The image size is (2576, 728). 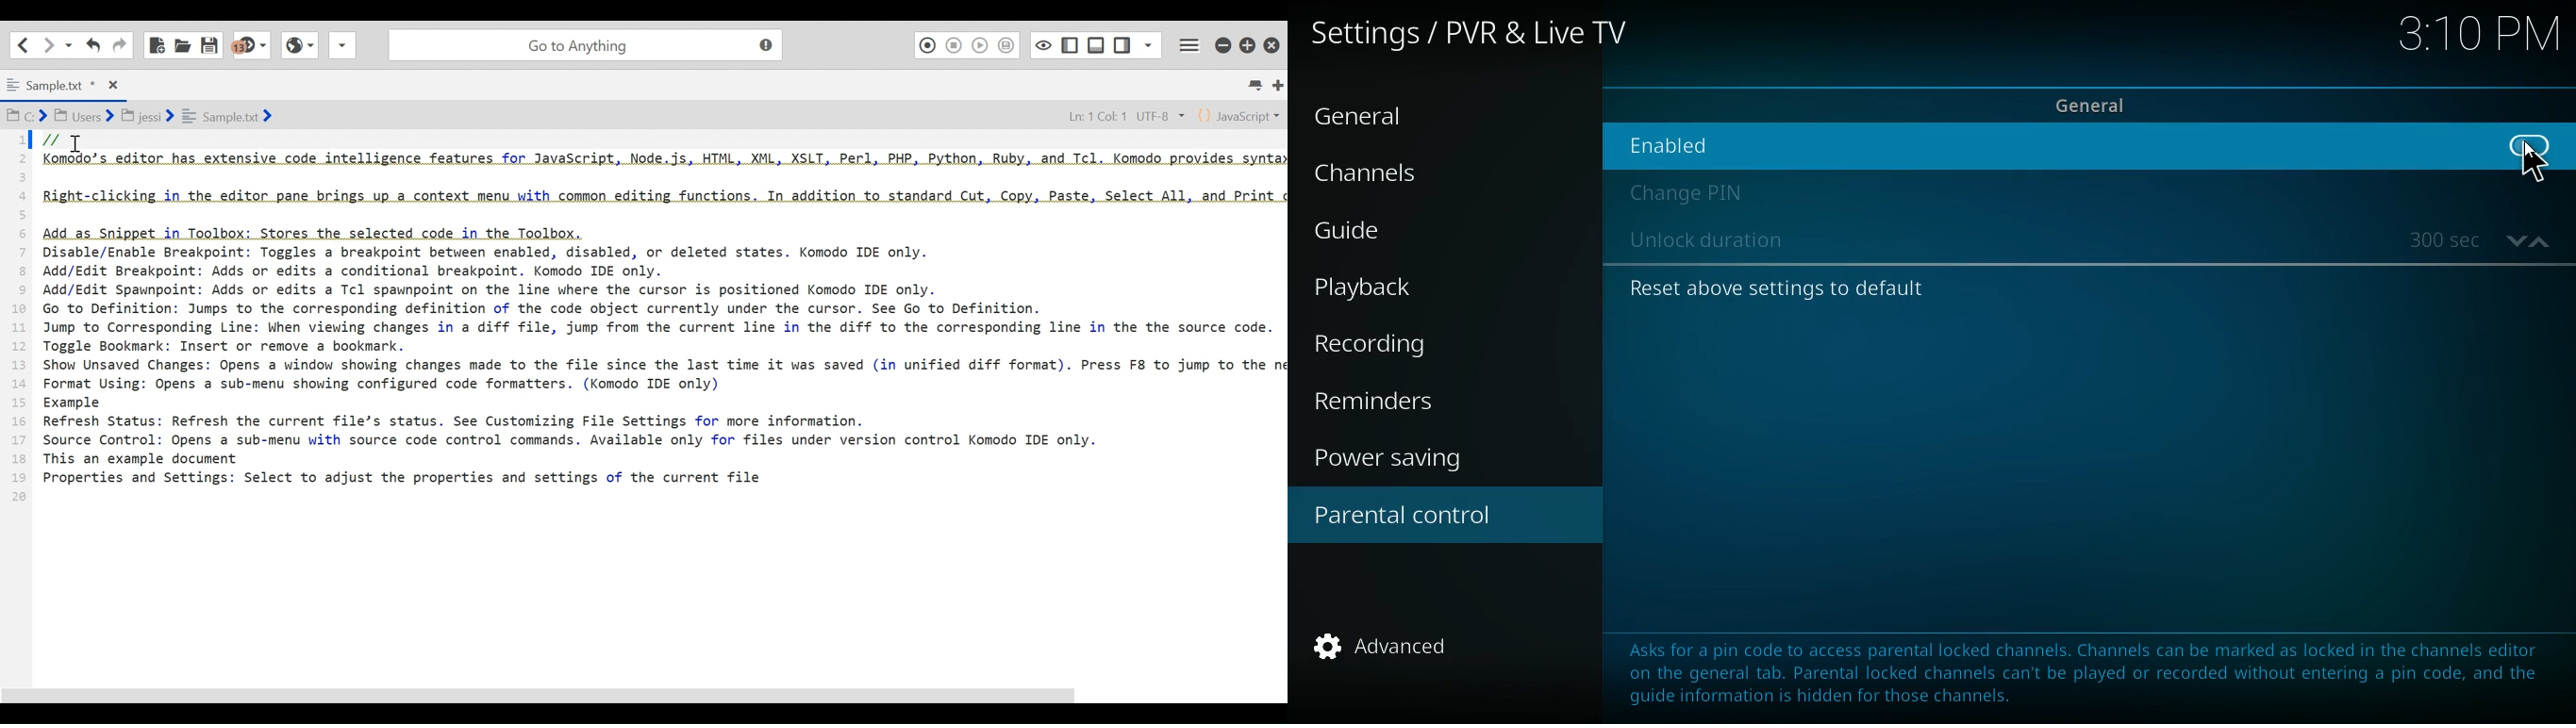 What do you see at coordinates (1713, 242) in the screenshot?
I see `unlock duration` at bounding box center [1713, 242].